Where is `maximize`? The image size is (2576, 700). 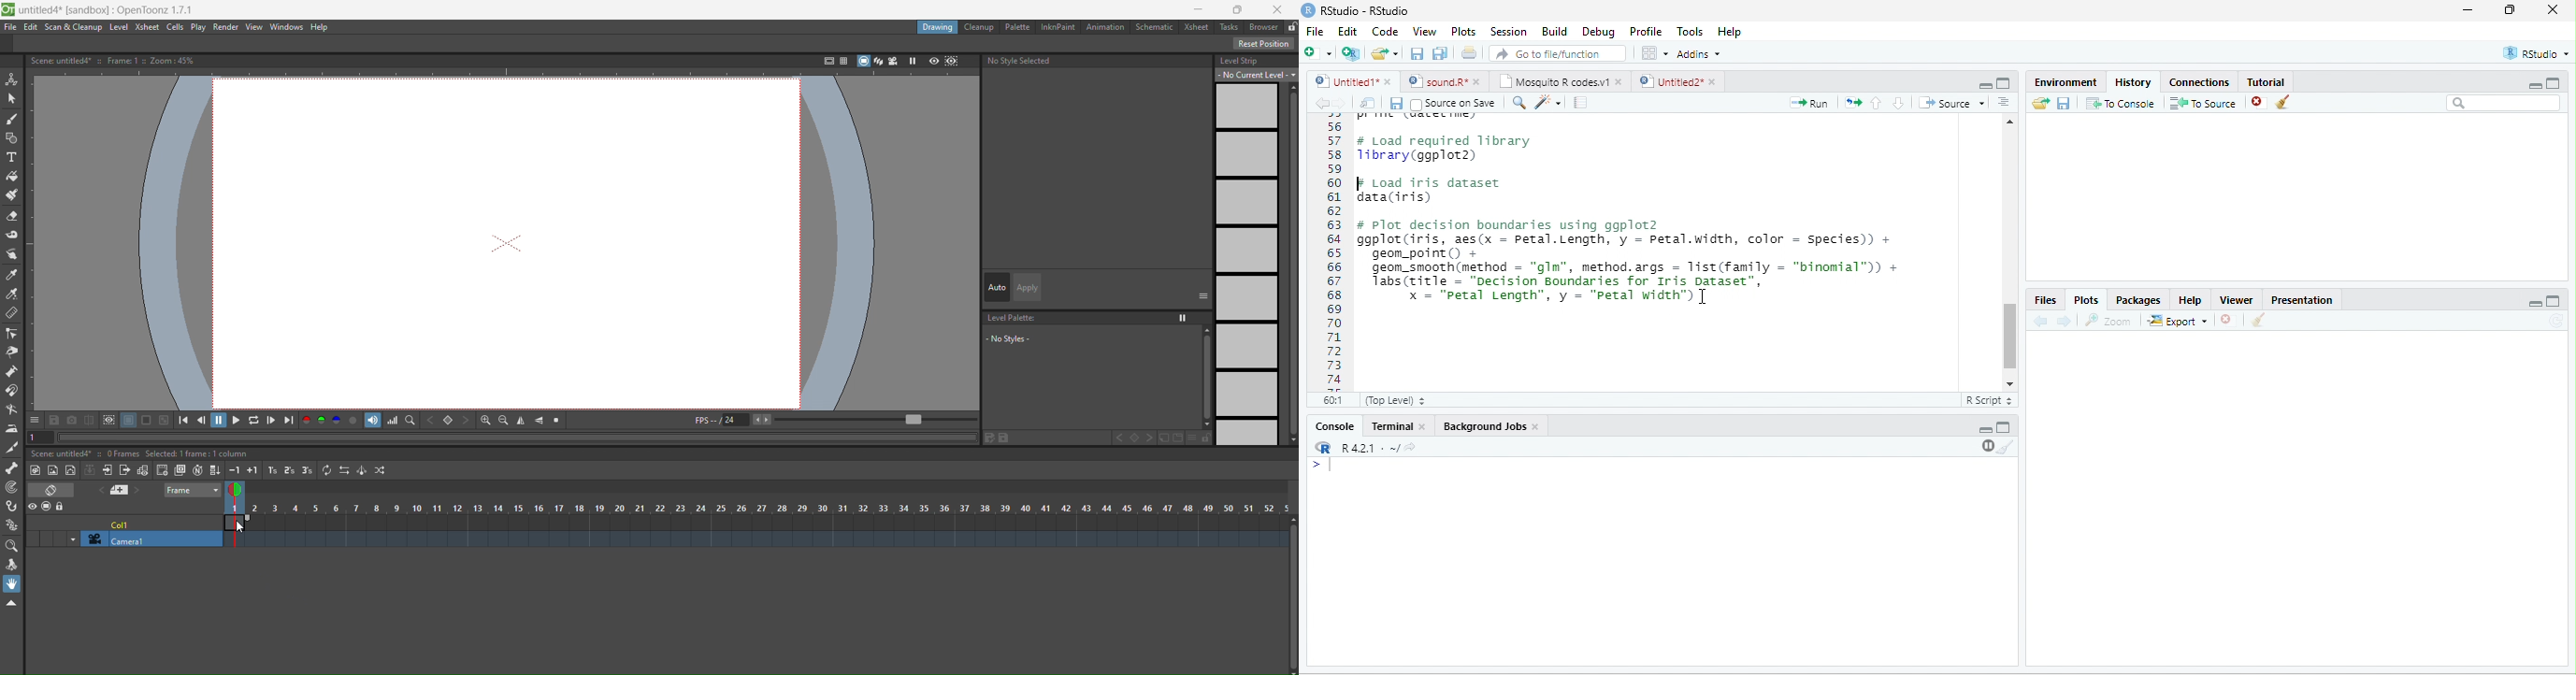 maximize is located at coordinates (2554, 82).